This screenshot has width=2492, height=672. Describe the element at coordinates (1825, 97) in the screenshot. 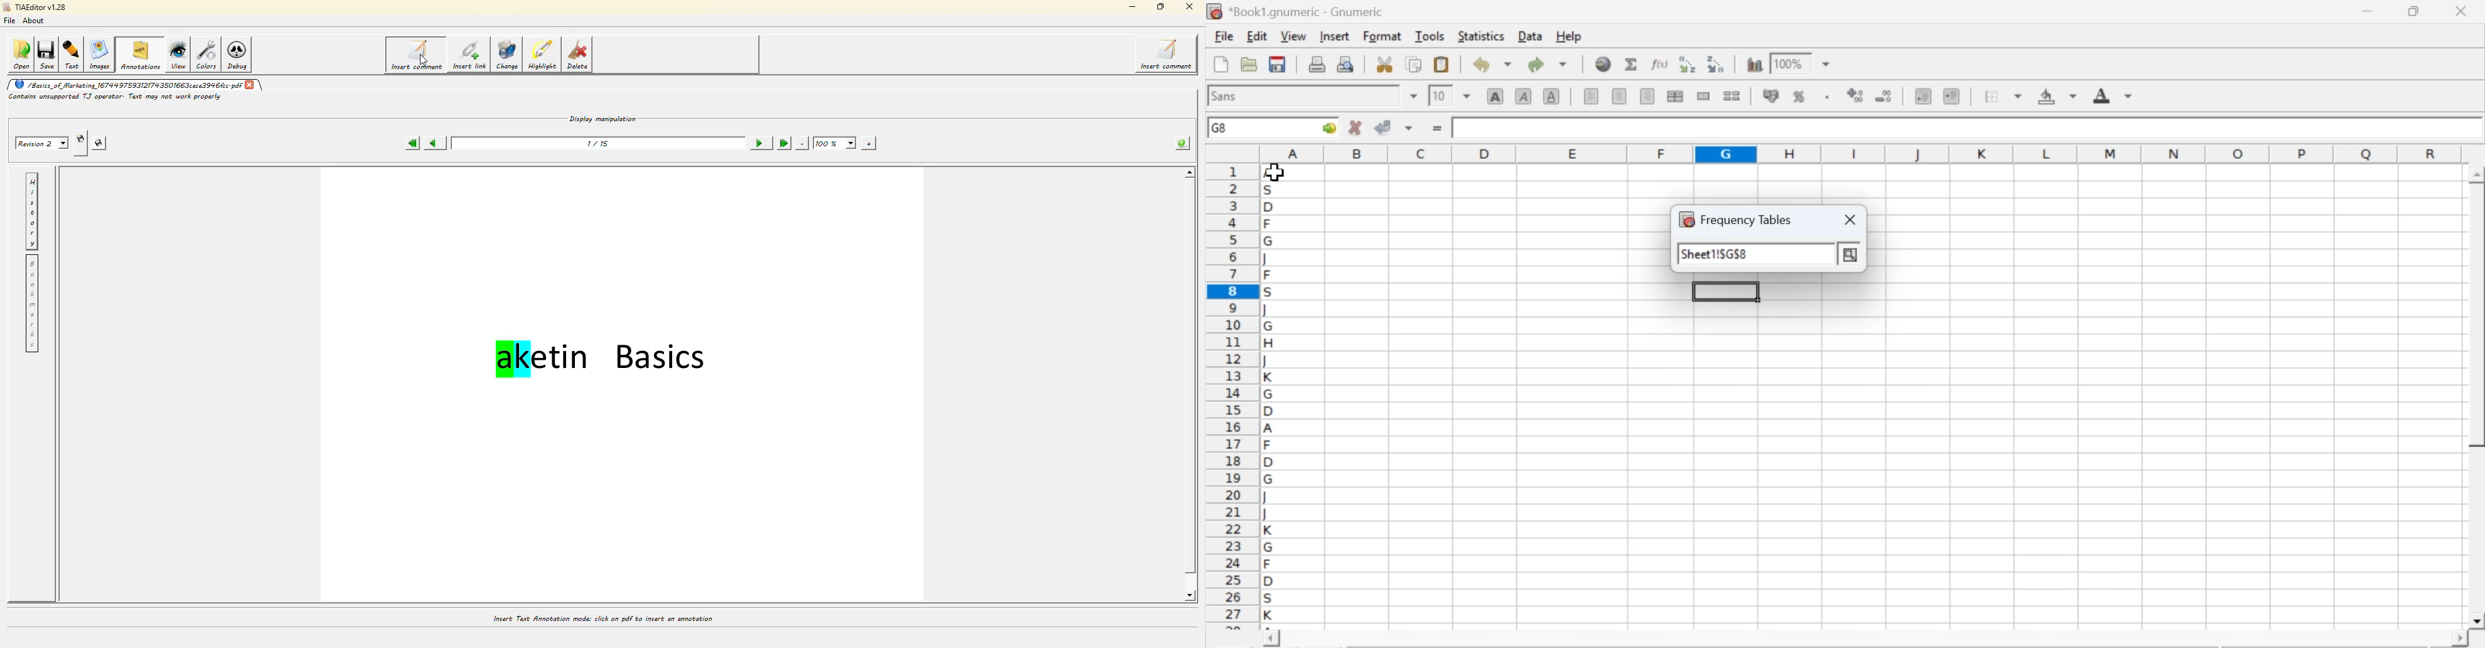

I see `Set the format of the selected cells to include a thousands separator` at that location.